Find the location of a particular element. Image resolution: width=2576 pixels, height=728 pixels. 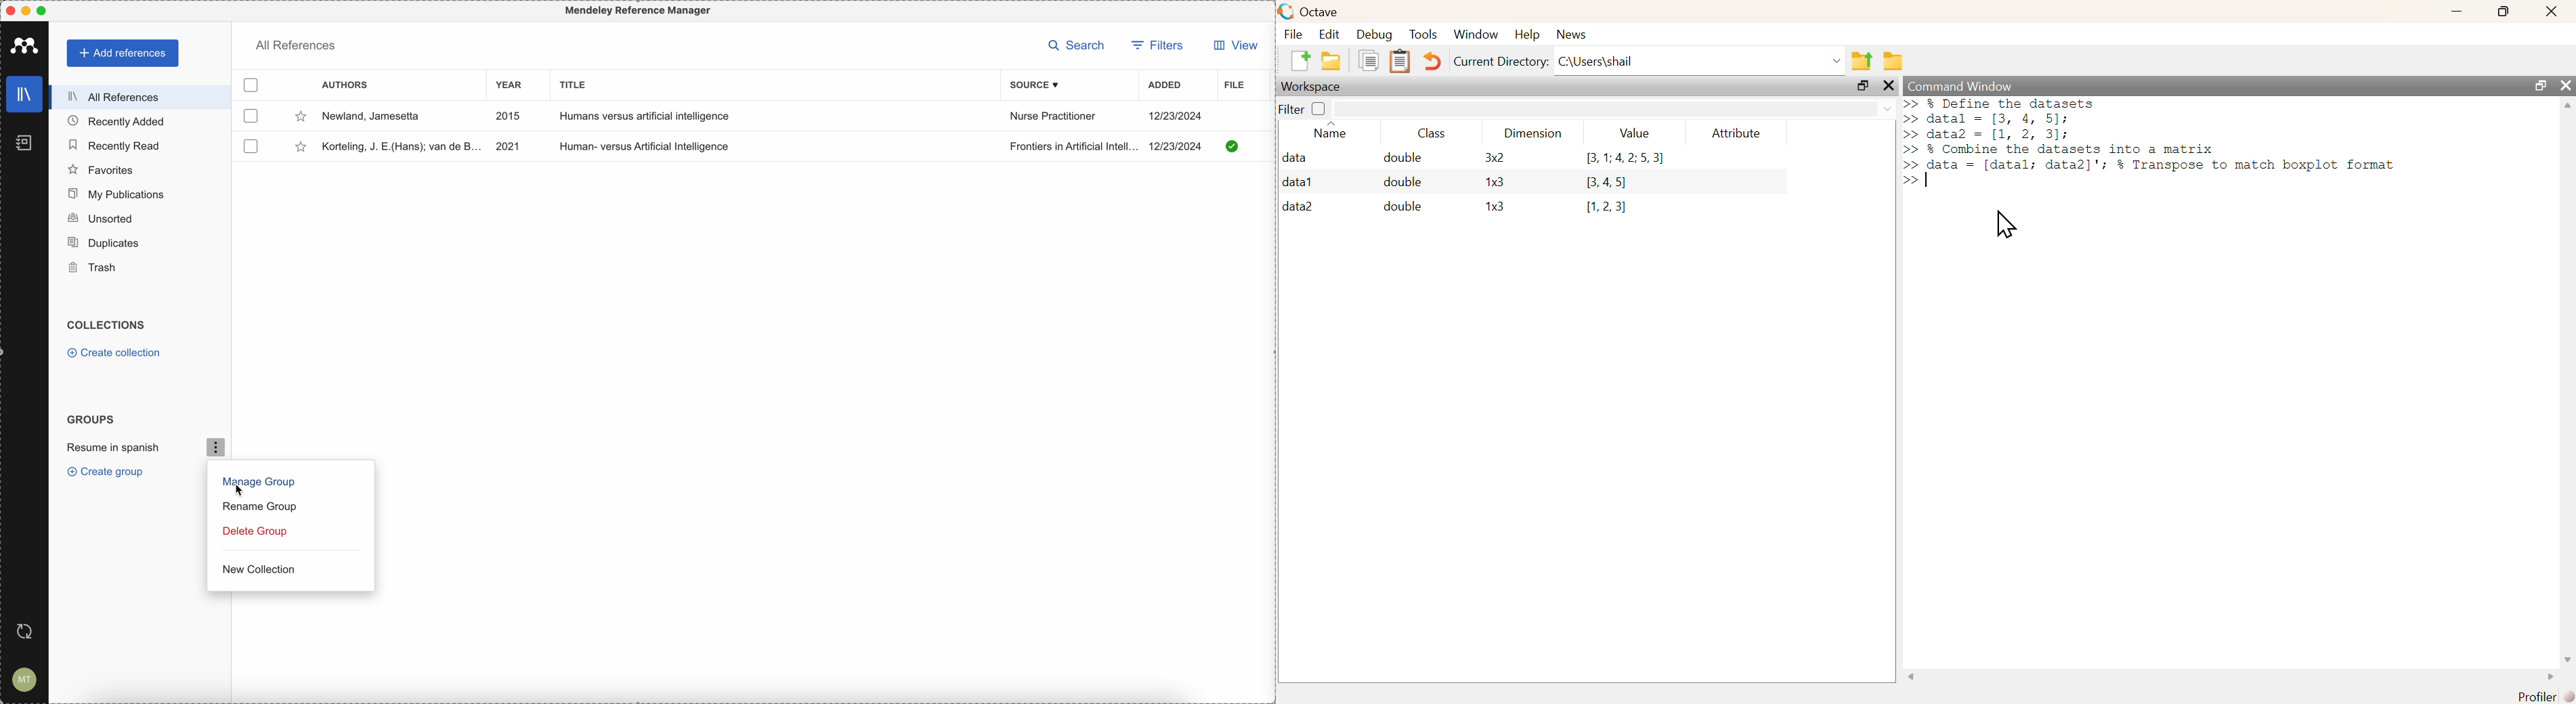

Tools is located at coordinates (1424, 34).